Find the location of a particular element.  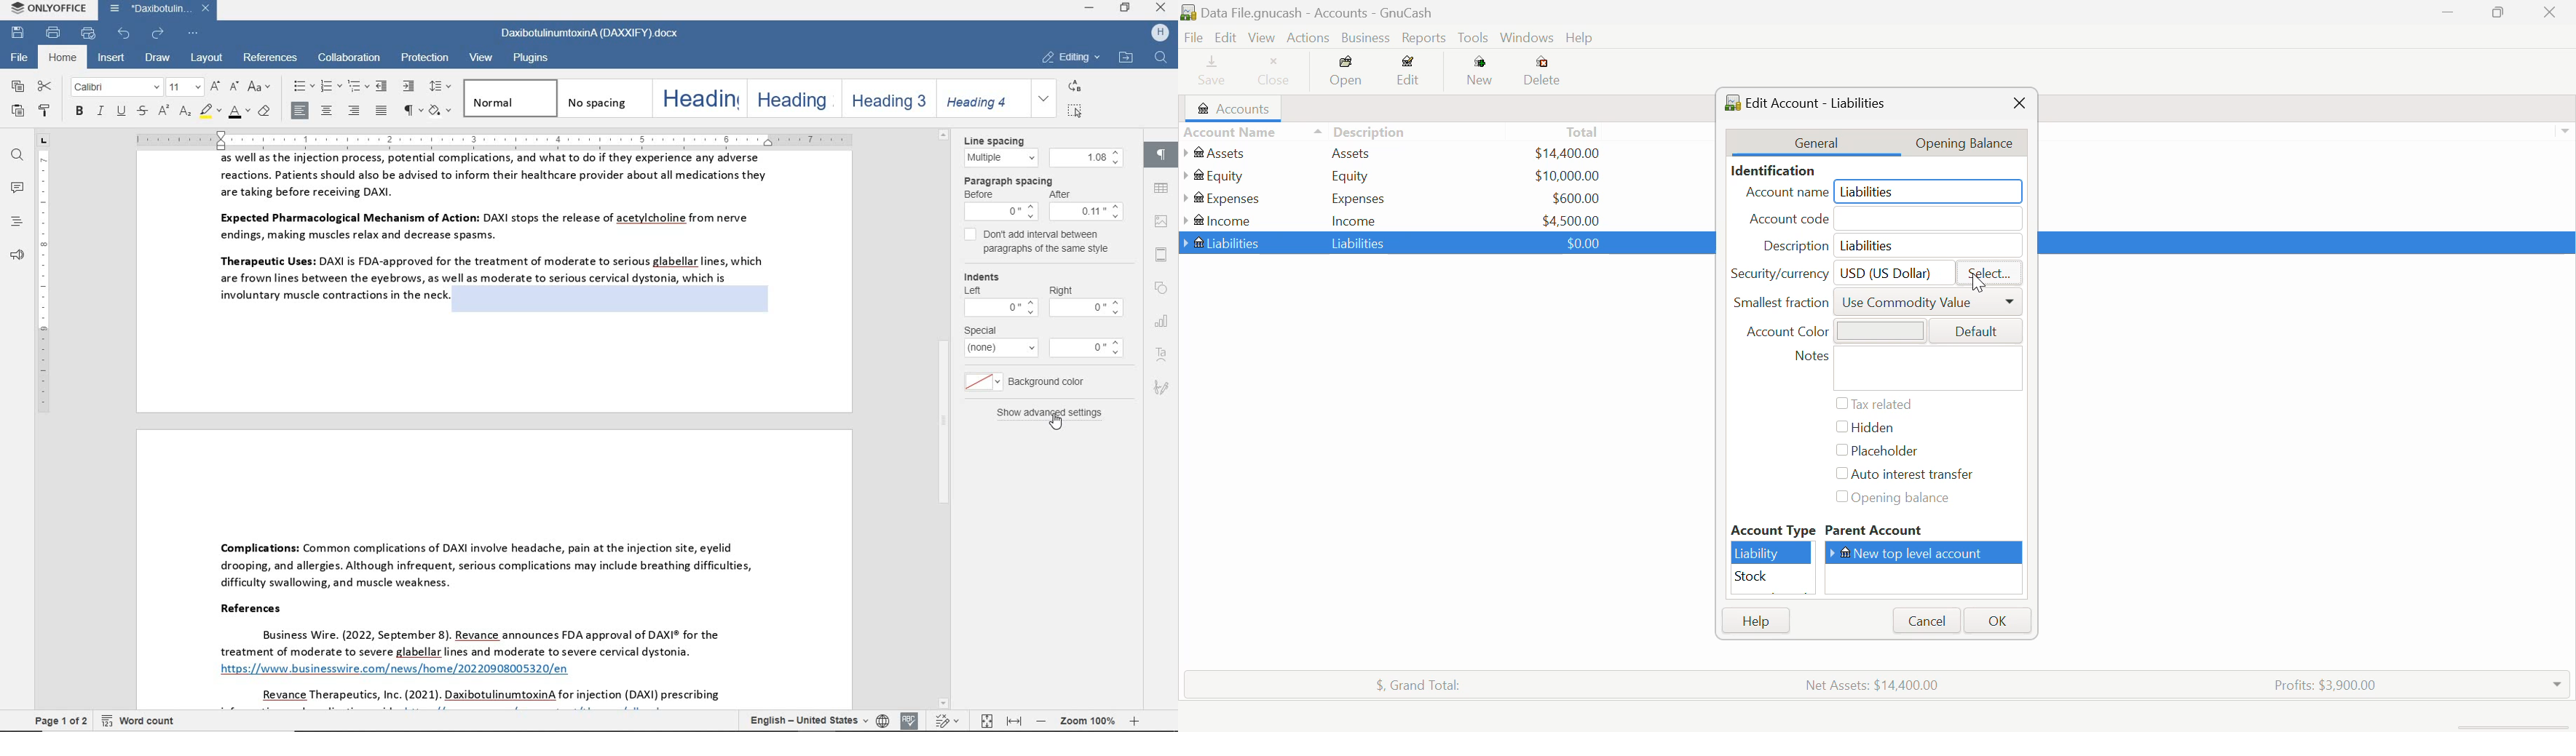

paragraph line spacing is located at coordinates (441, 86).